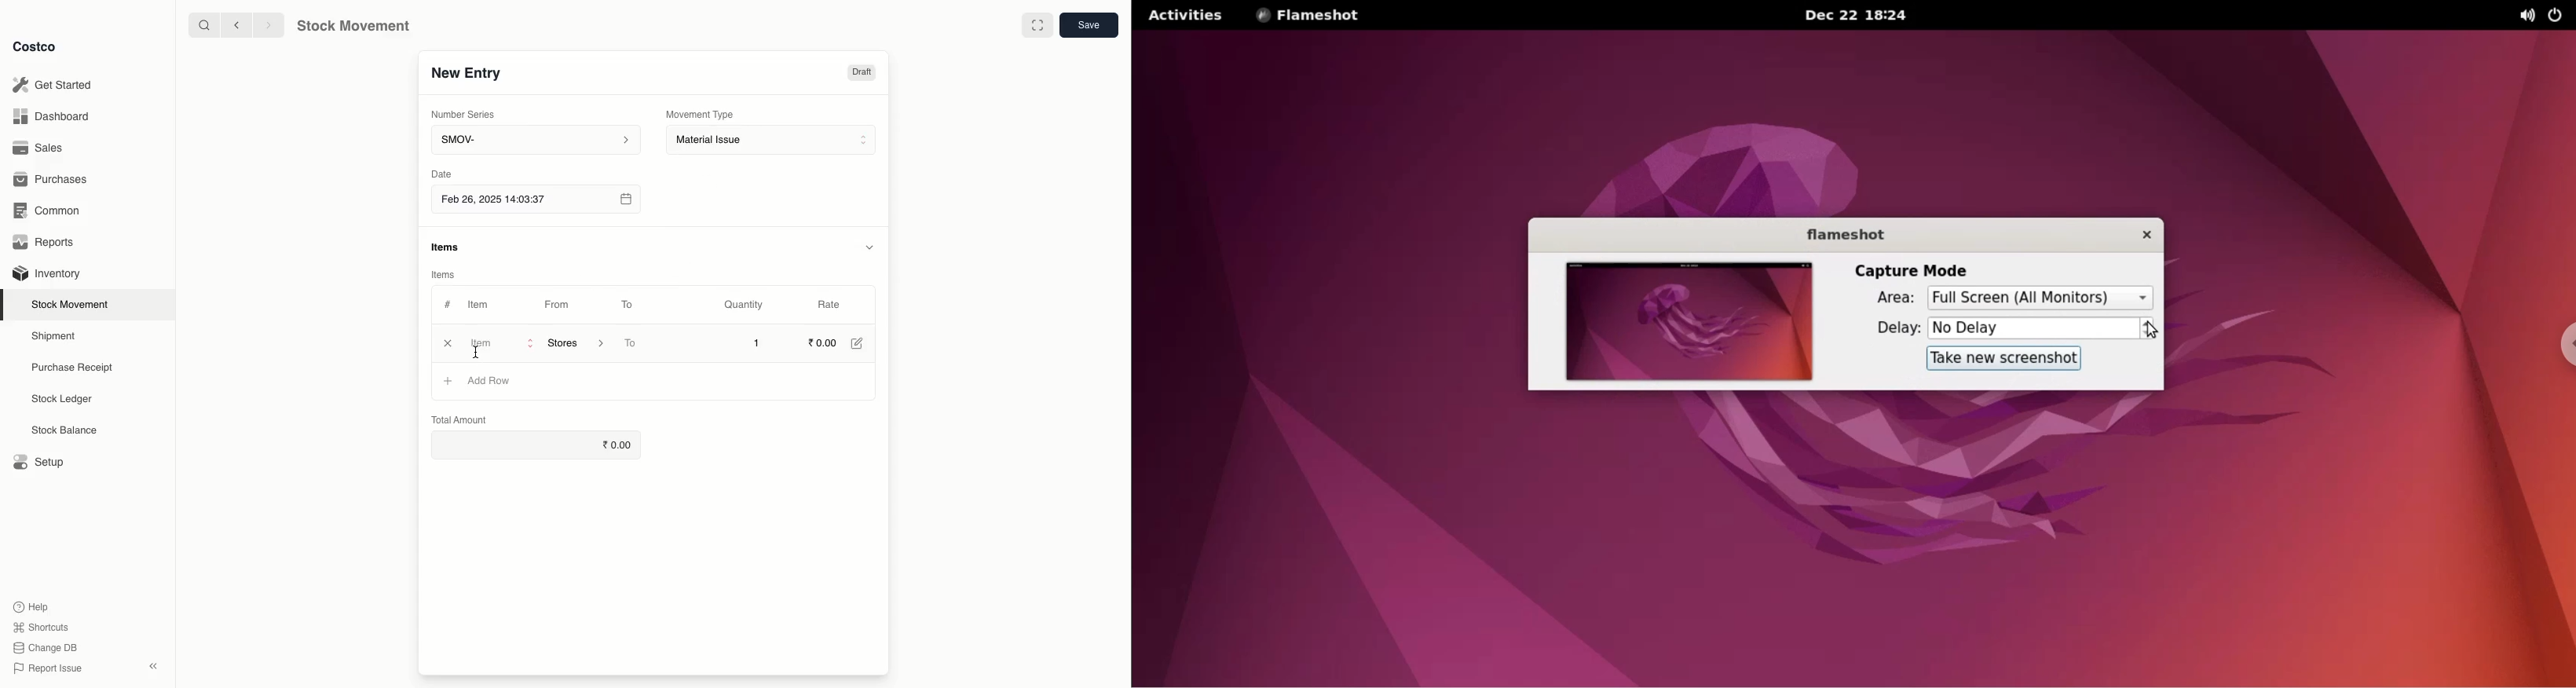 The image size is (2576, 700). Describe the element at coordinates (823, 342) in the screenshot. I see `0.00` at that location.